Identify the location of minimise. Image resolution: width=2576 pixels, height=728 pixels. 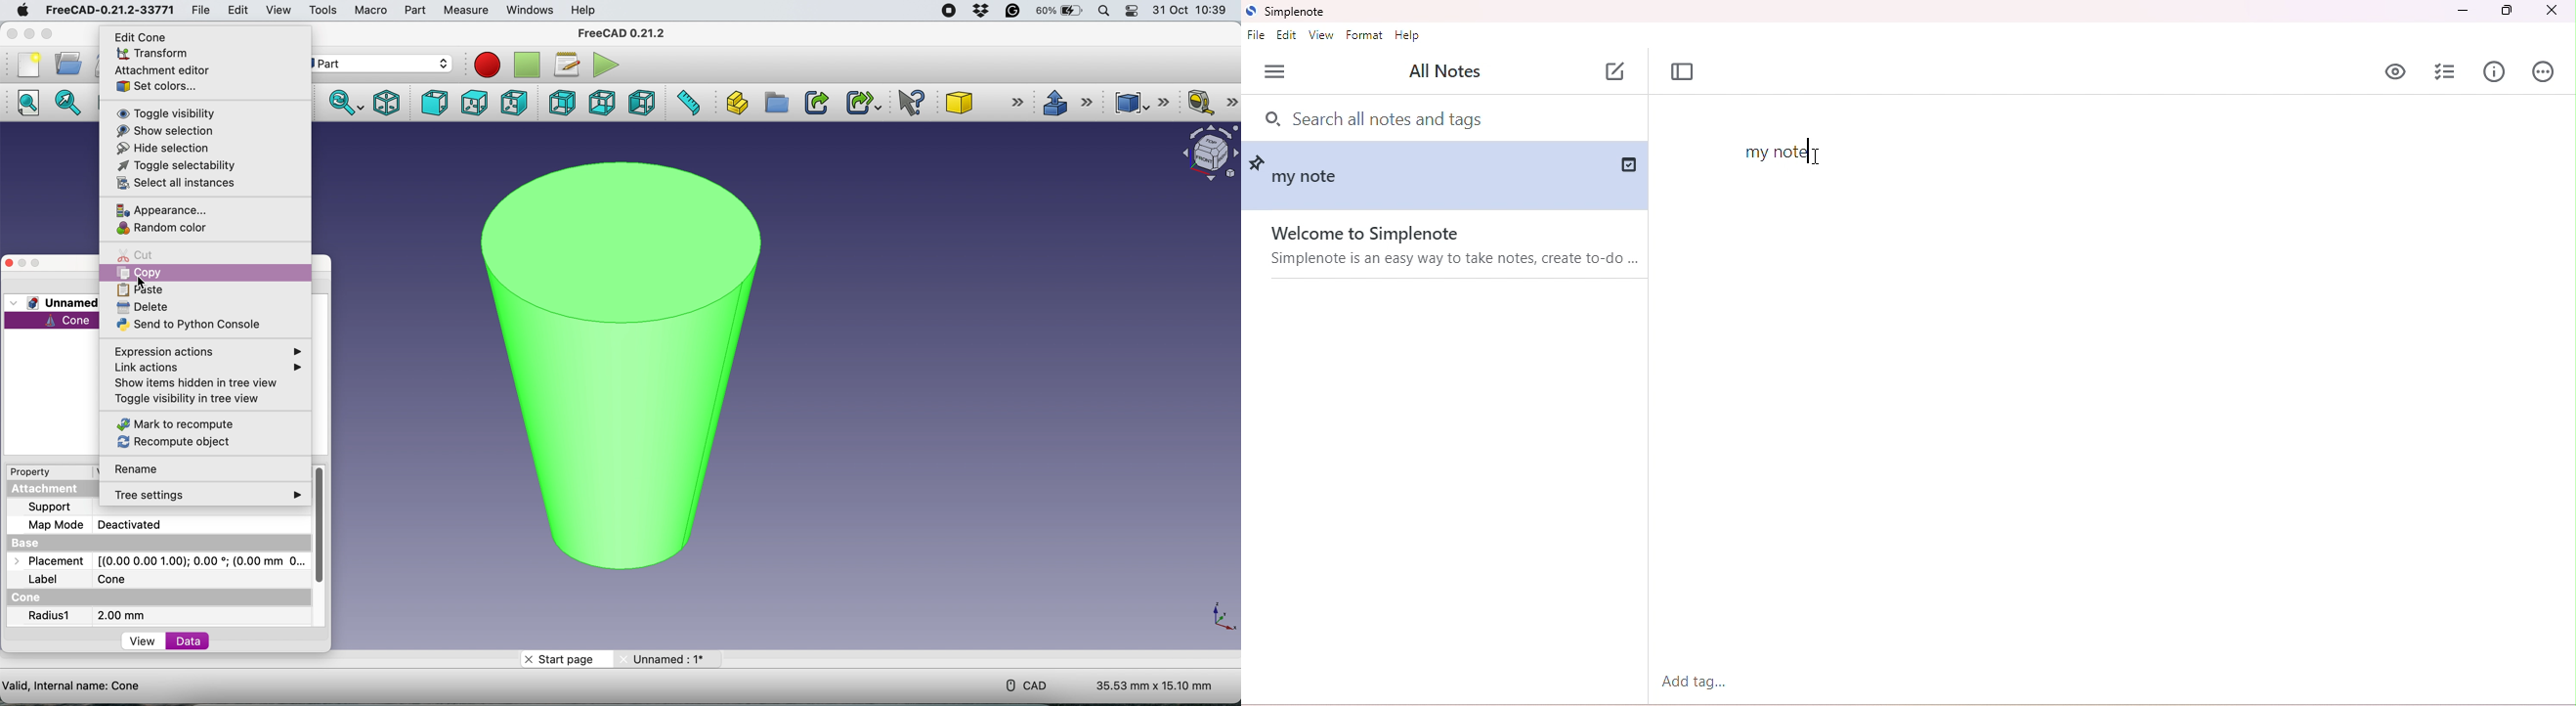
(22, 261).